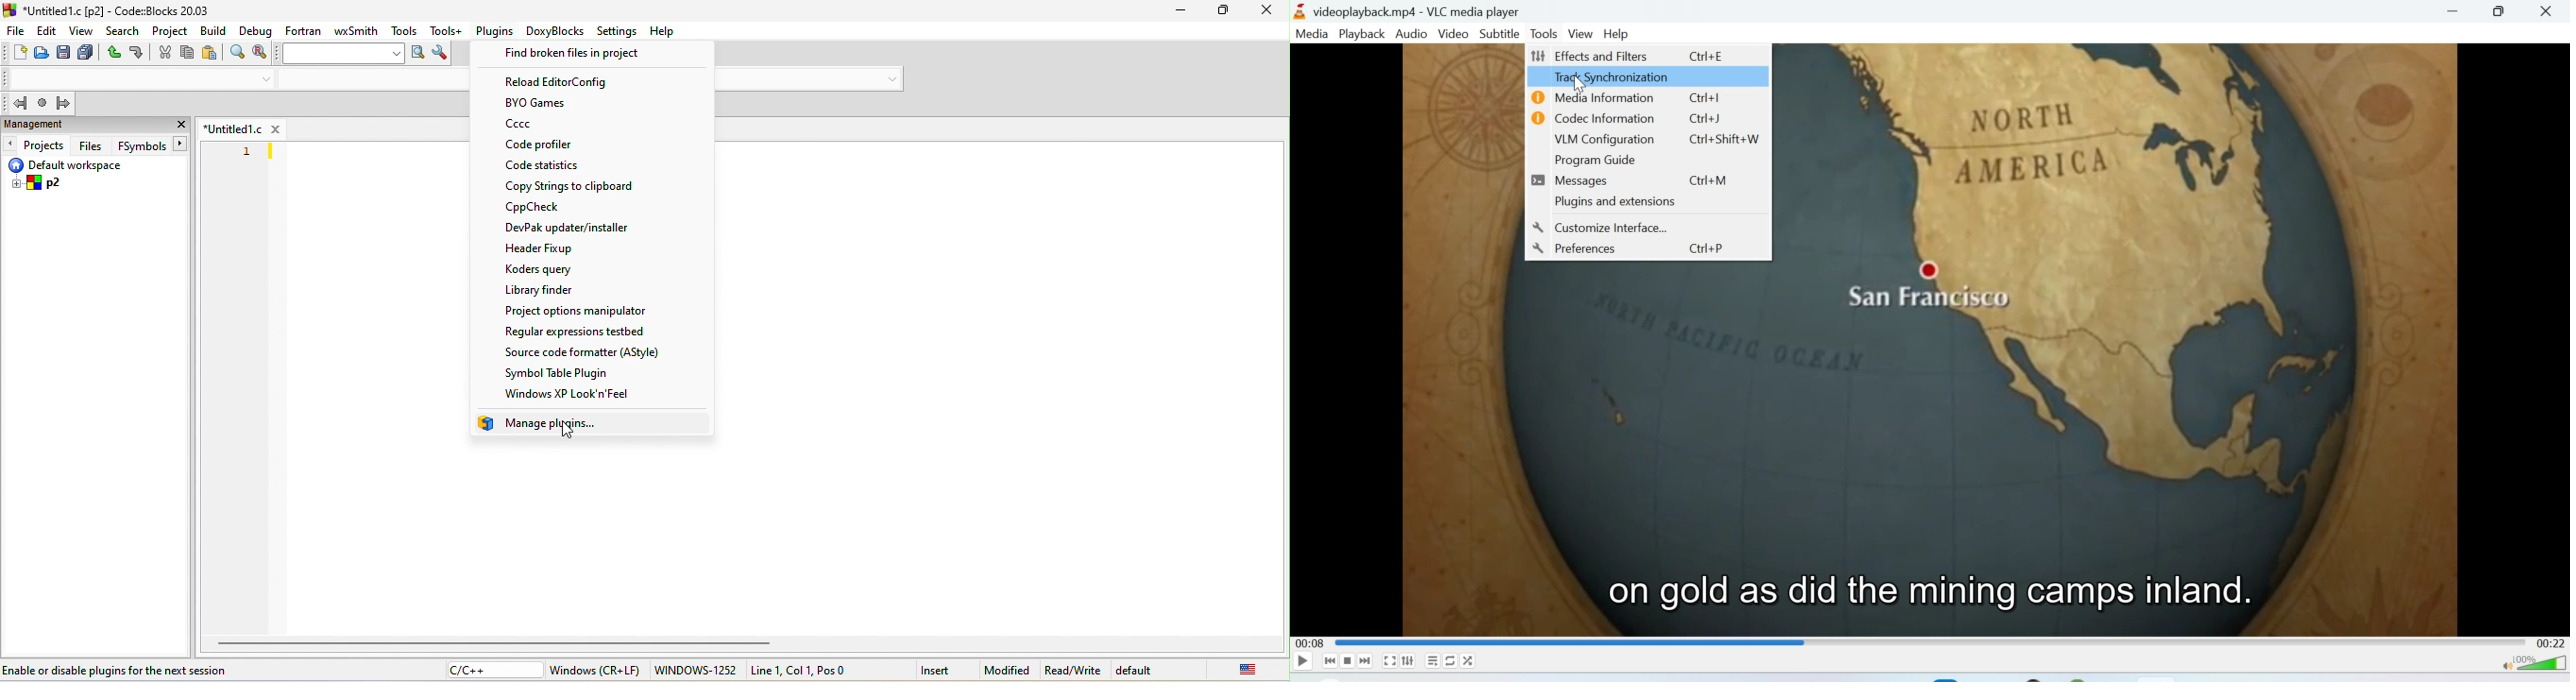 This screenshot has height=700, width=2576. What do you see at coordinates (1618, 204) in the screenshot?
I see `Plugins and extensions` at bounding box center [1618, 204].